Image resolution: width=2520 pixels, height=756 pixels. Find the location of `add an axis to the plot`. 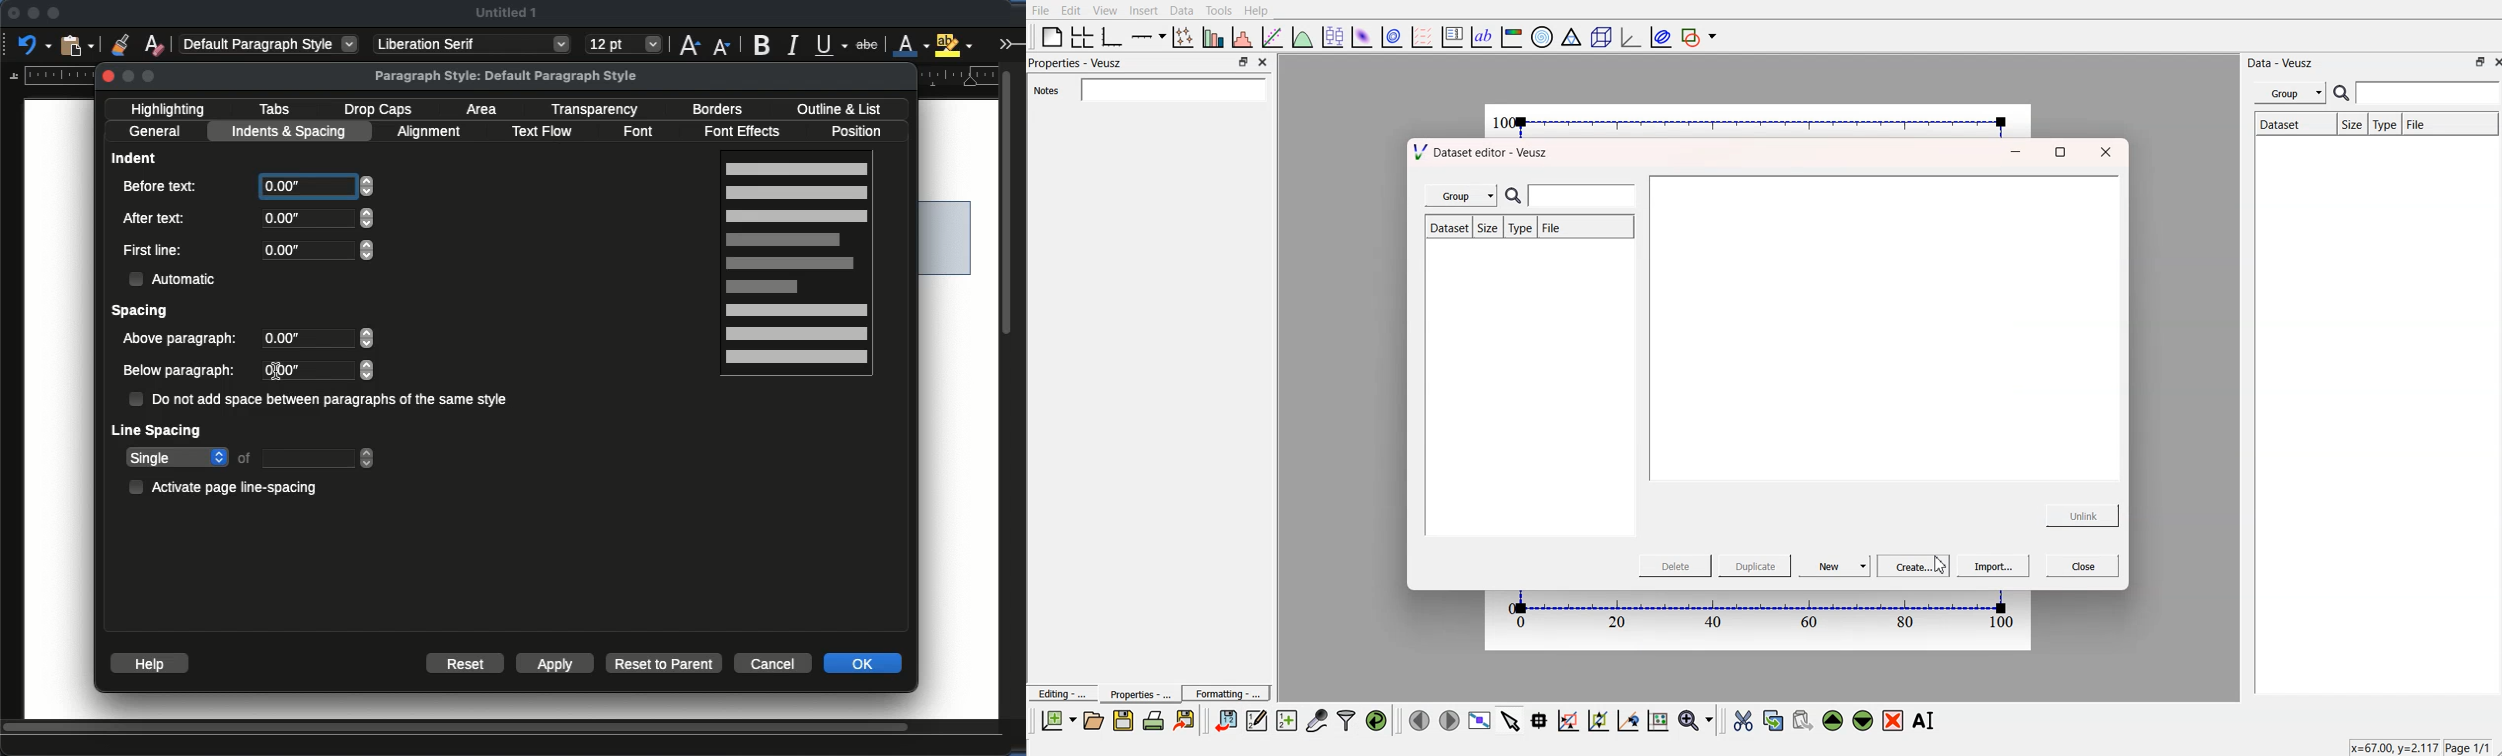

add an axis to the plot is located at coordinates (1149, 35).